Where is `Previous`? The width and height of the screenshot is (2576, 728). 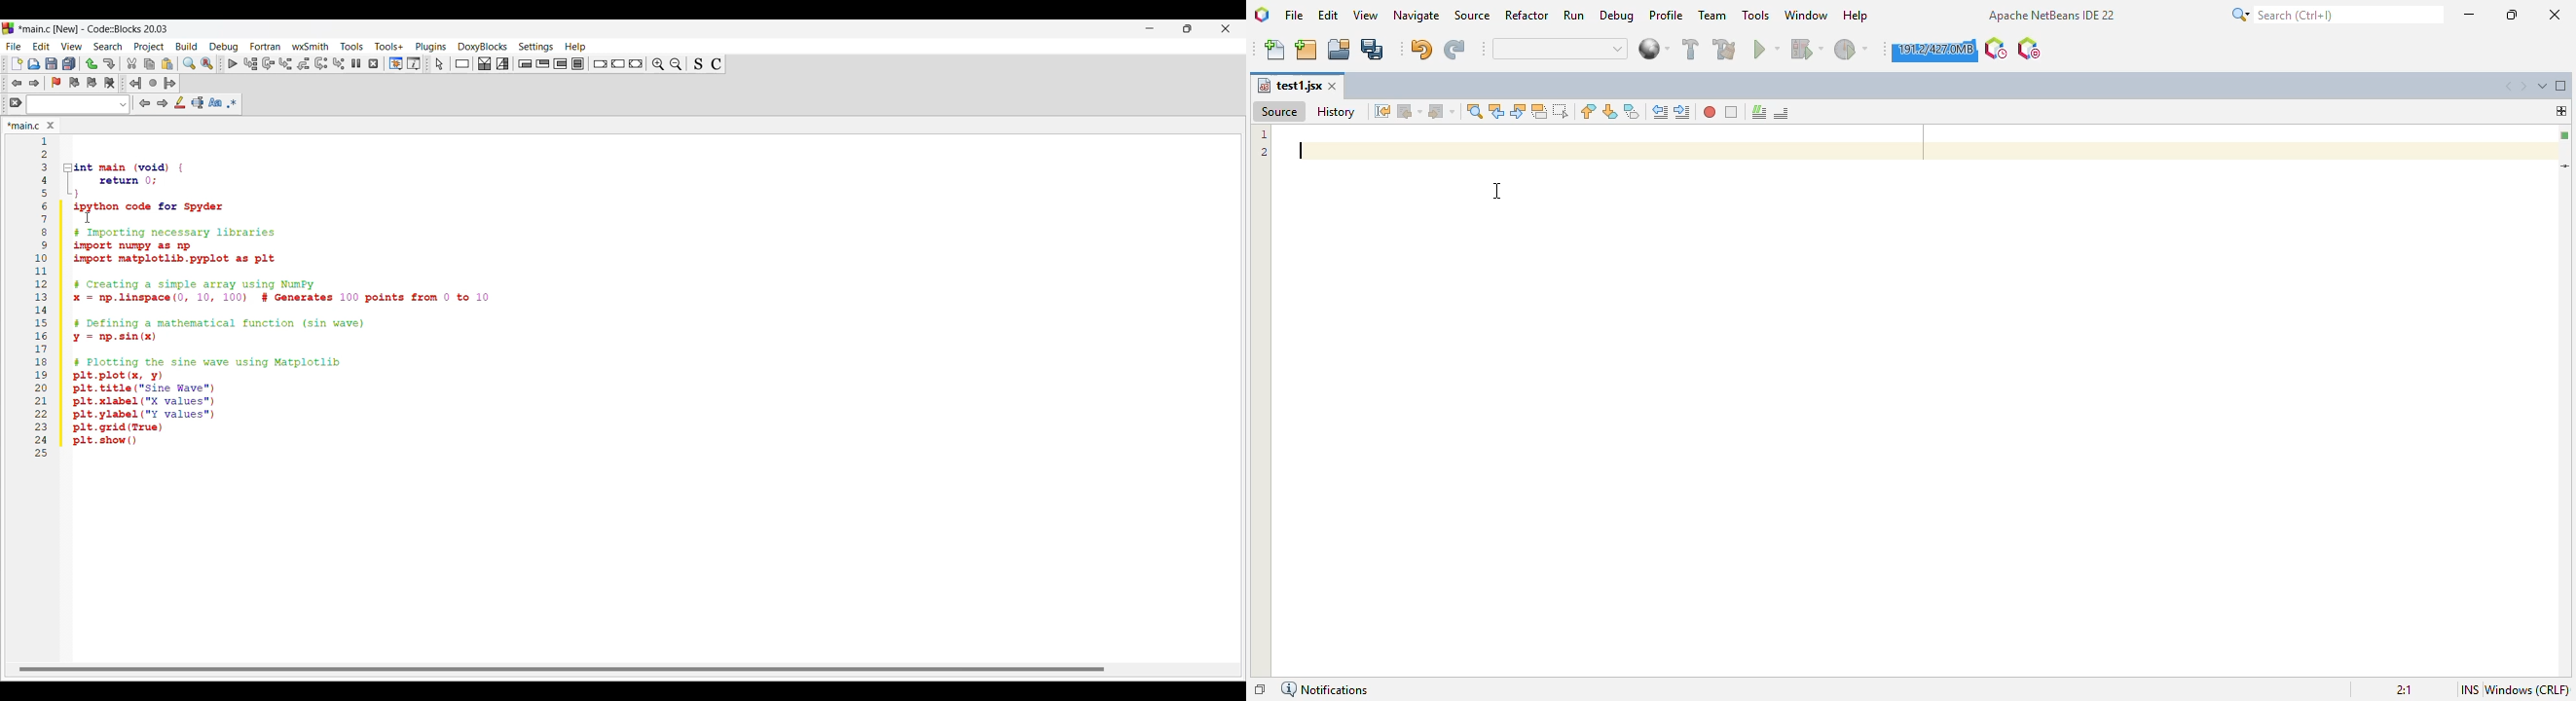
Previous is located at coordinates (145, 103).